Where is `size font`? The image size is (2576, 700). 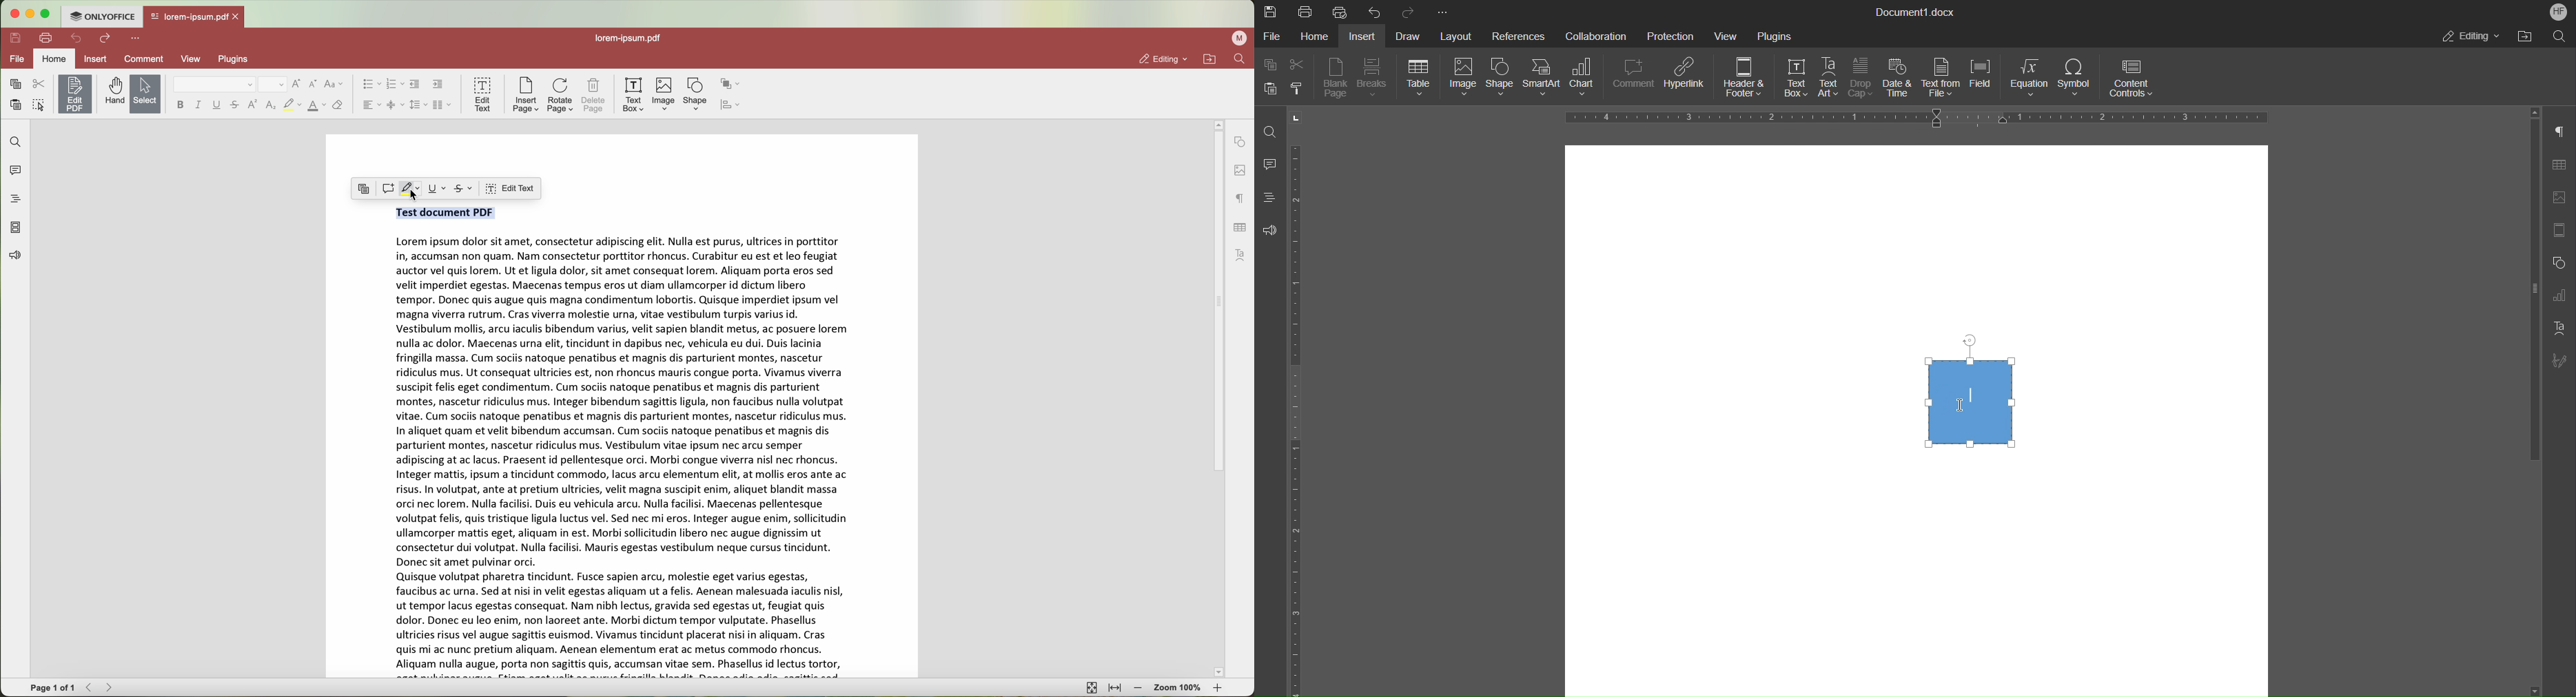 size font is located at coordinates (273, 84).